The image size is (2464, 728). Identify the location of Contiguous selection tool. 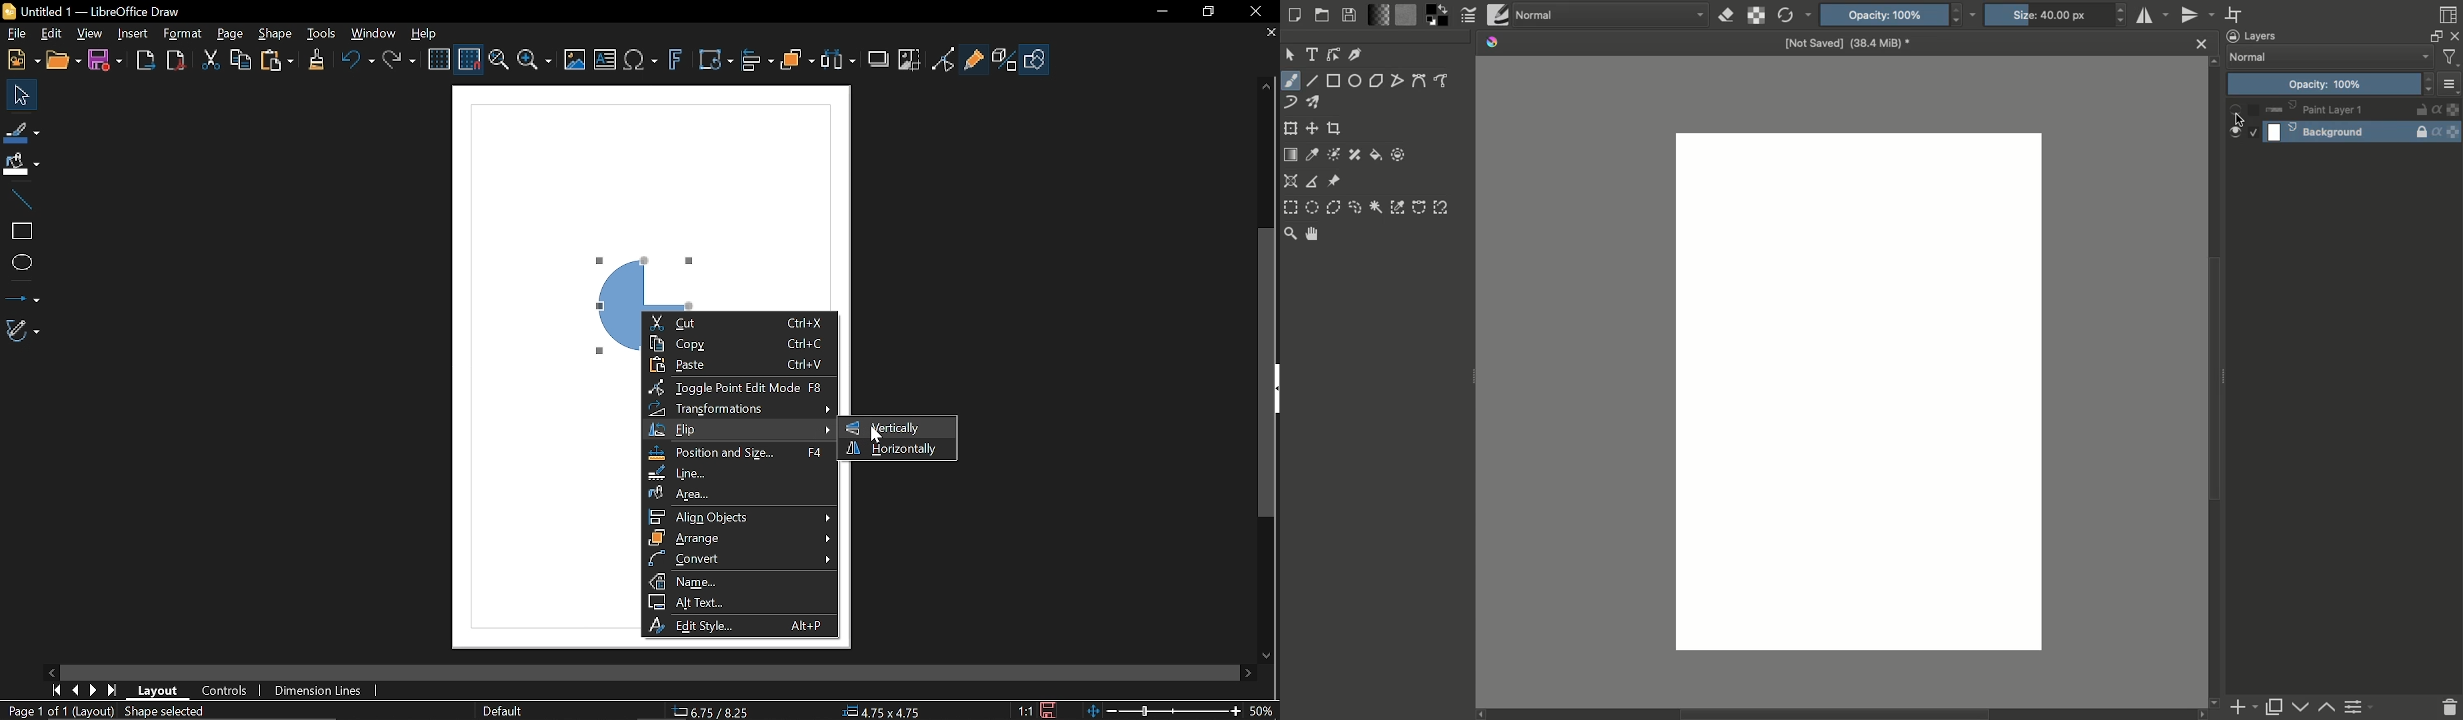
(1376, 207).